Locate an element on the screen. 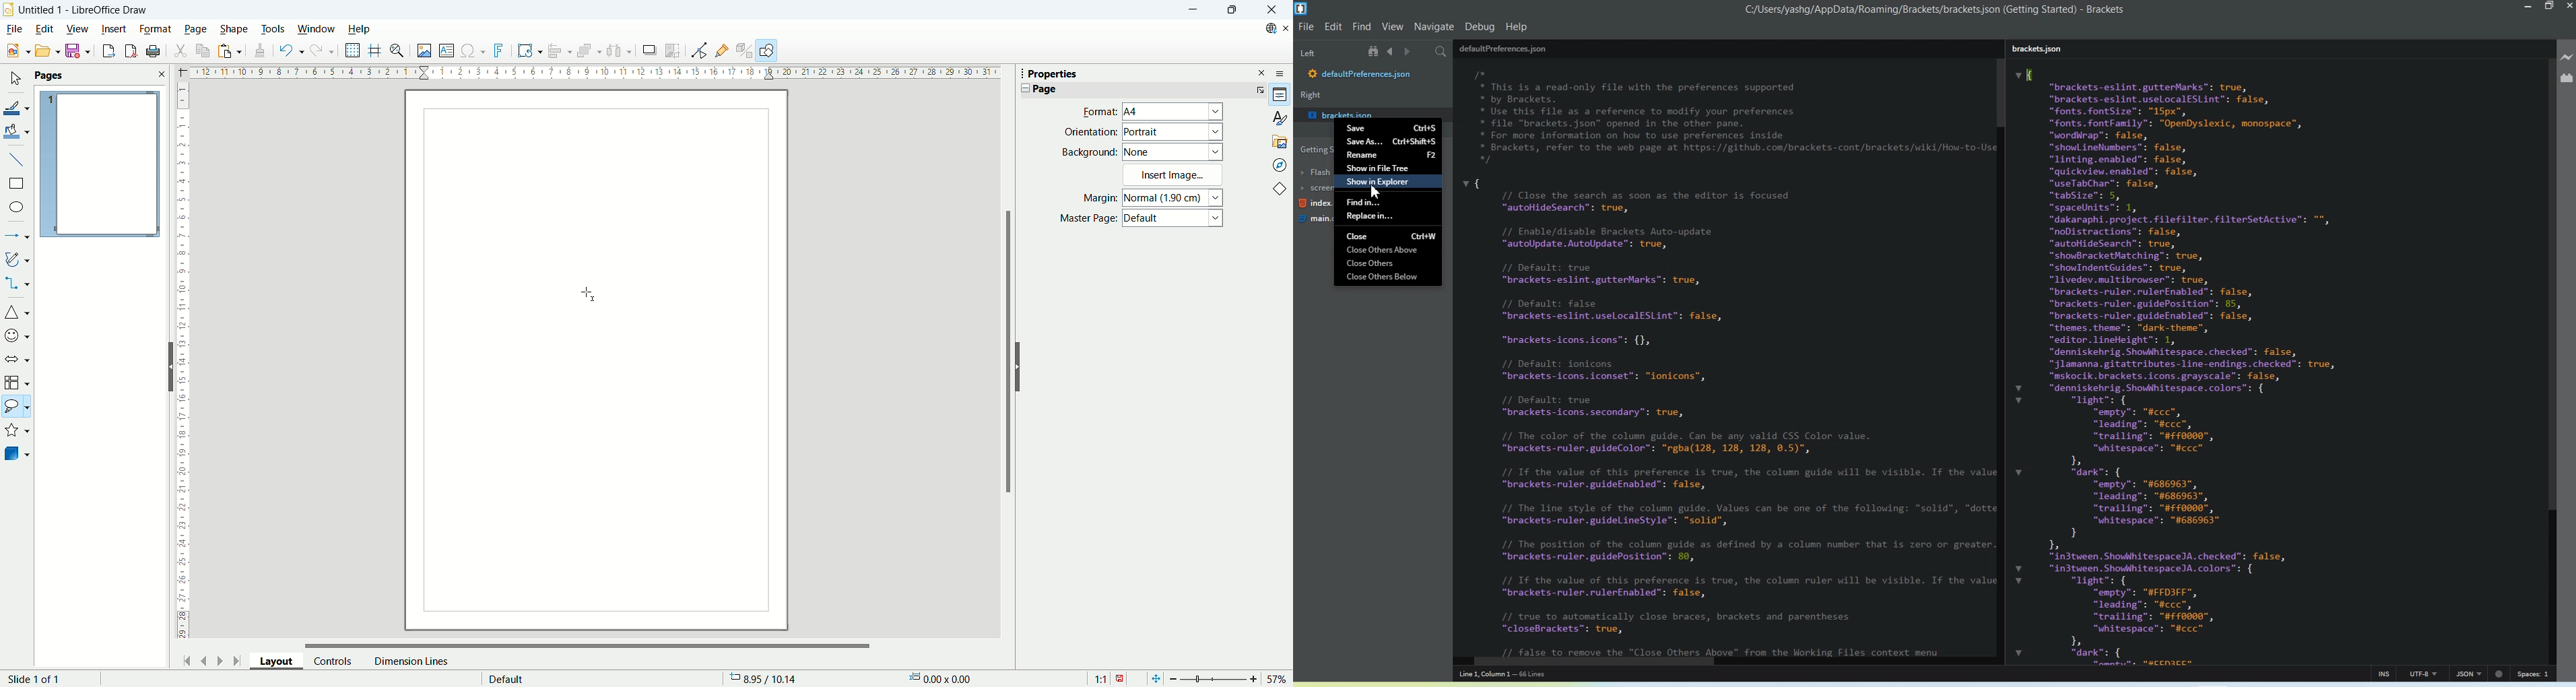 Image resolution: width=2576 pixels, height=700 pixels. point edit mode is located at coordinates (698, 51).